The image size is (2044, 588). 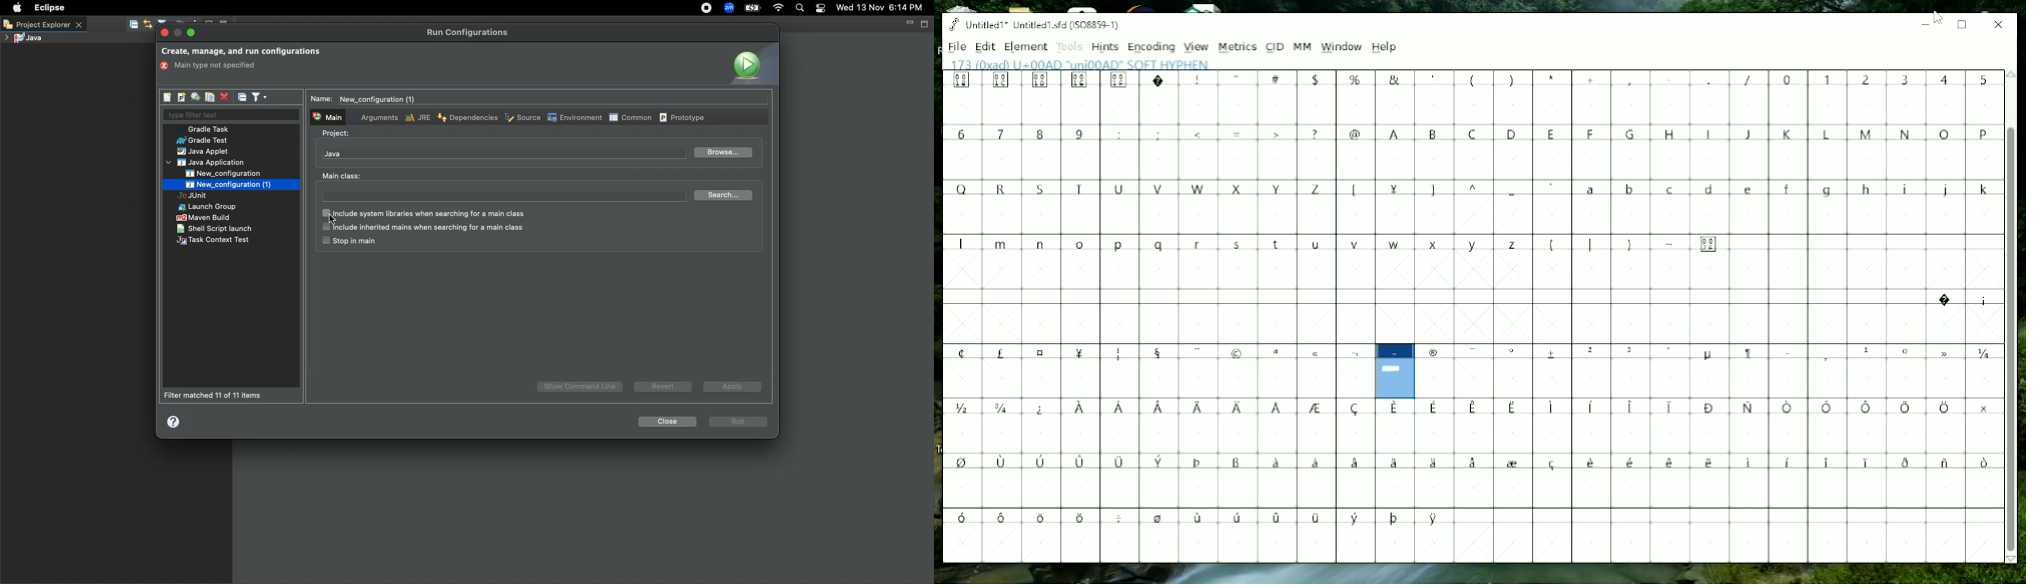 I want to click on Java applet, so click(x=204, y=152).